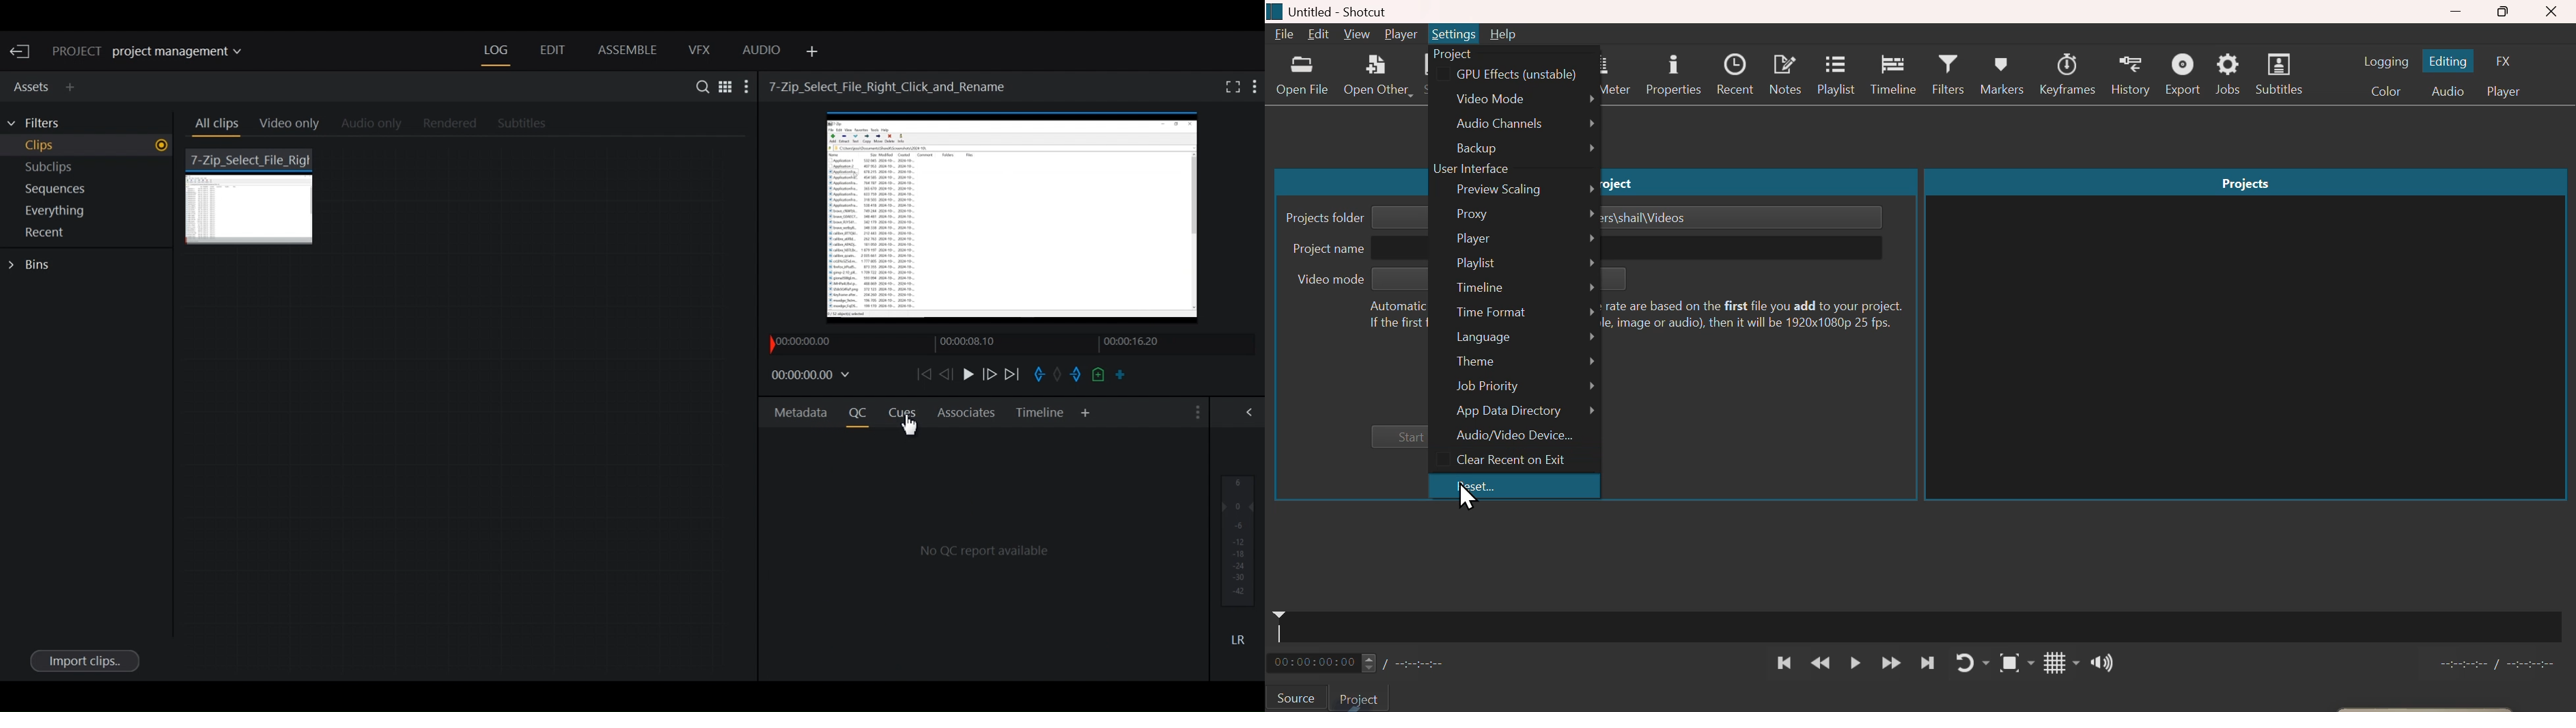 This screenshot has width=2576, height=728. What do you see at coordinates (1358, 34) in the screenshot?
I see `View` at bounding box center [1358, 34].